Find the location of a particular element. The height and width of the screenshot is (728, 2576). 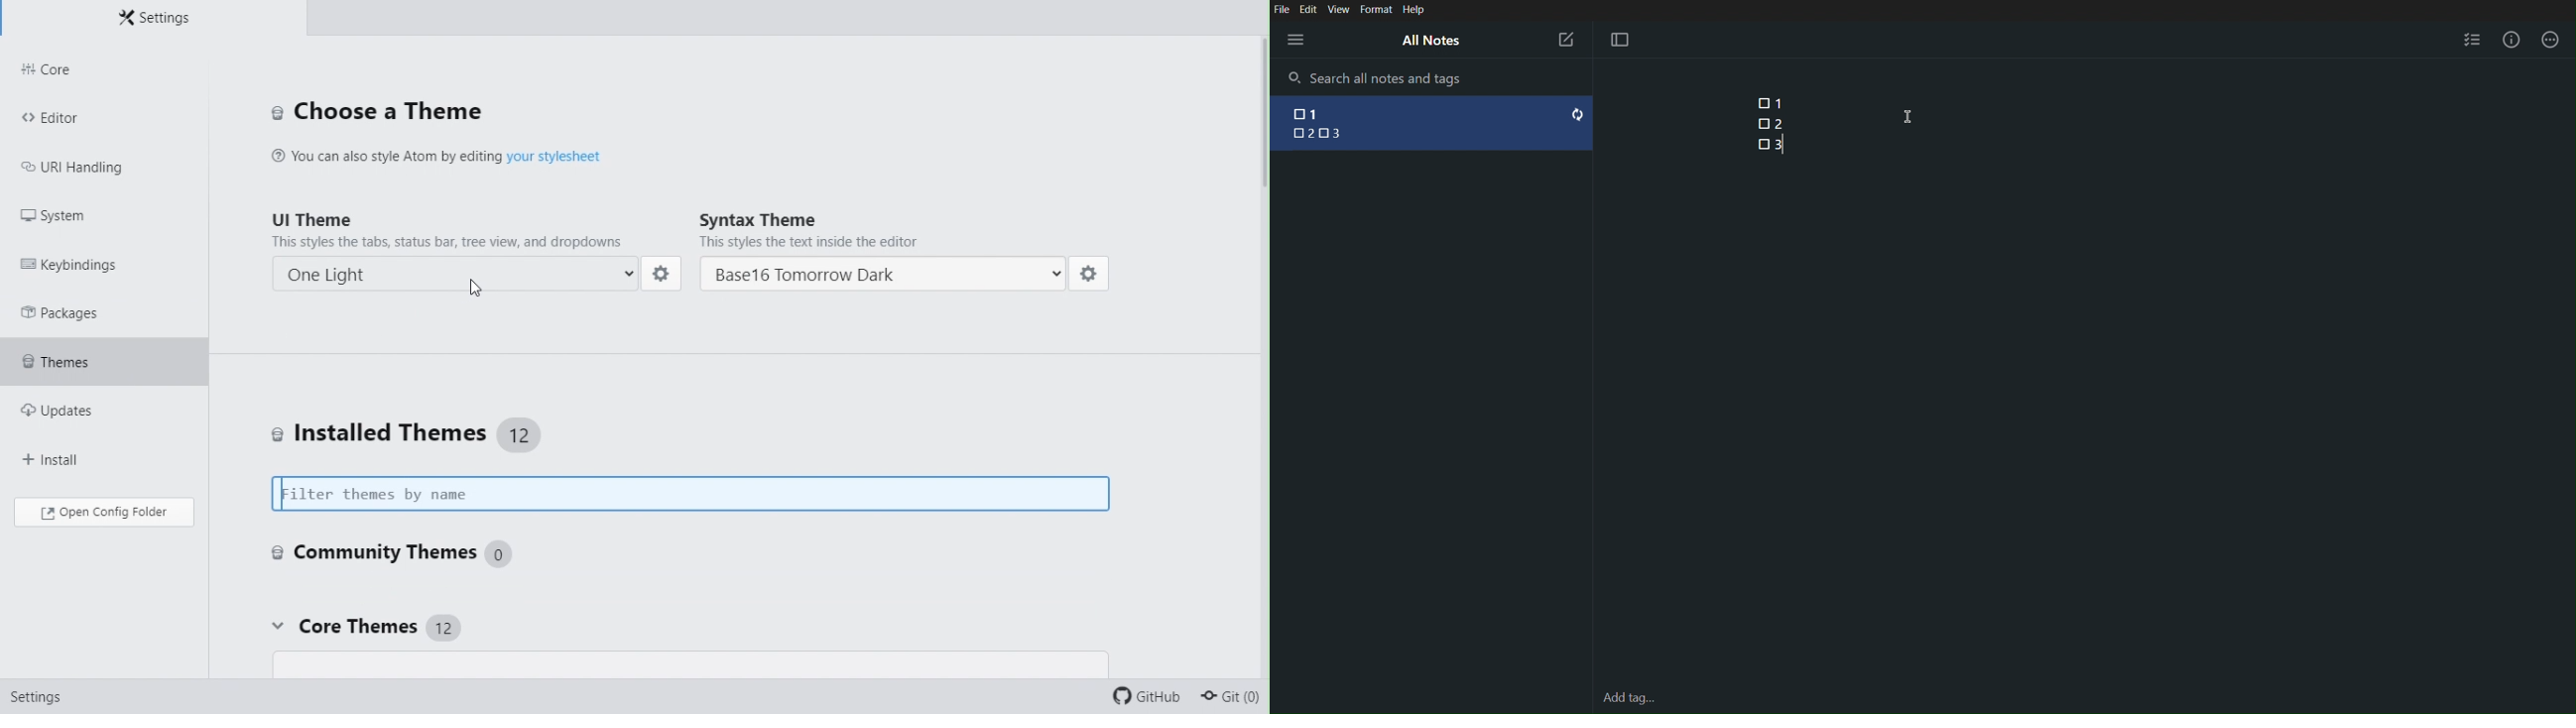

Installed theme 12 is located at coordinates (419, 433).